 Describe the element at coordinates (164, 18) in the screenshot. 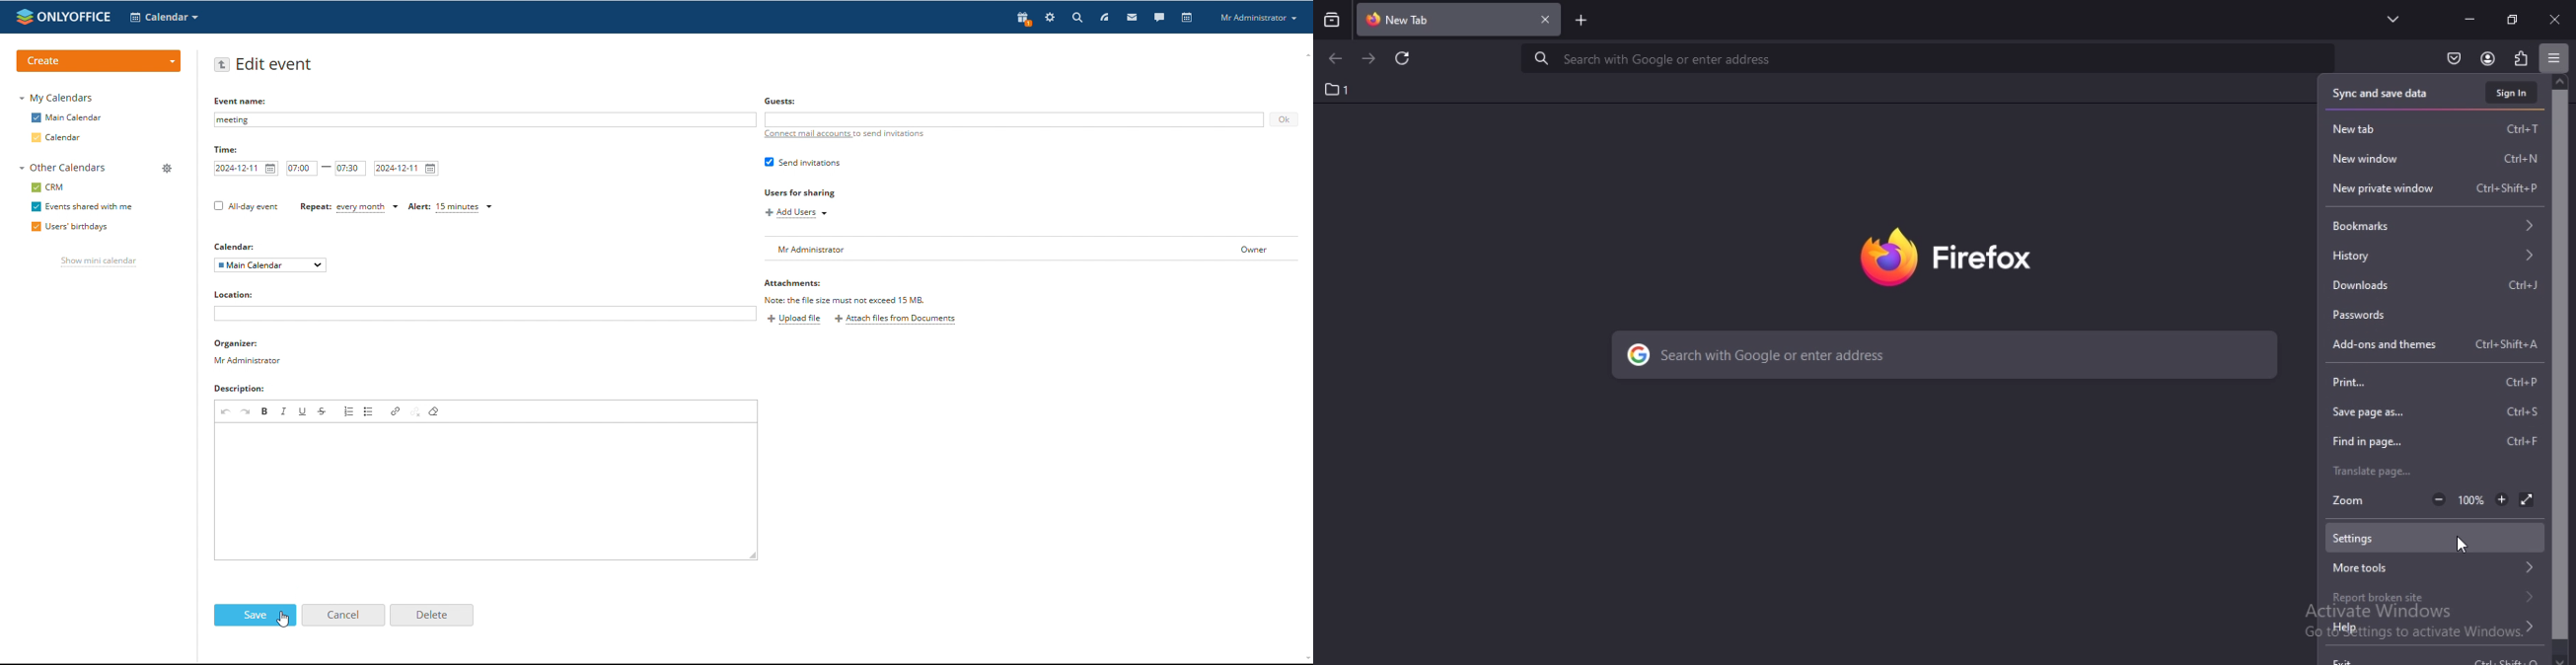

I see `select application` at that location.